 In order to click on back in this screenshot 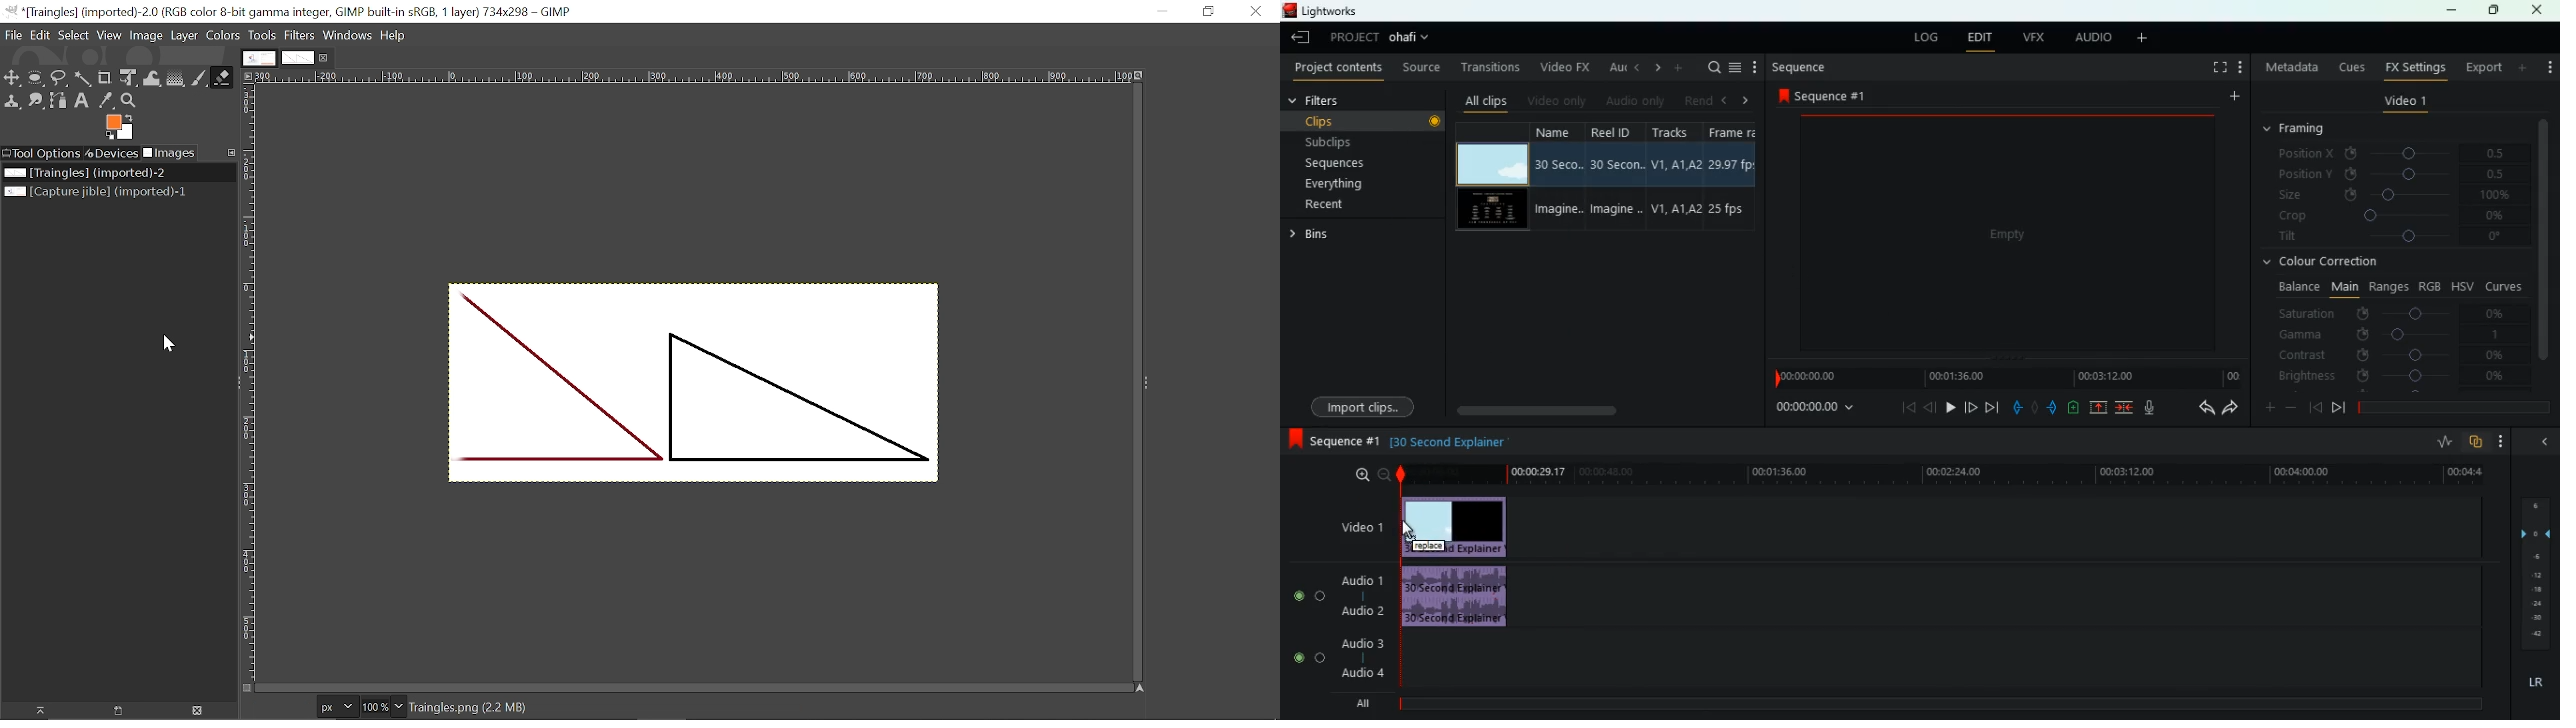, I will do `click(2202, 409)`.